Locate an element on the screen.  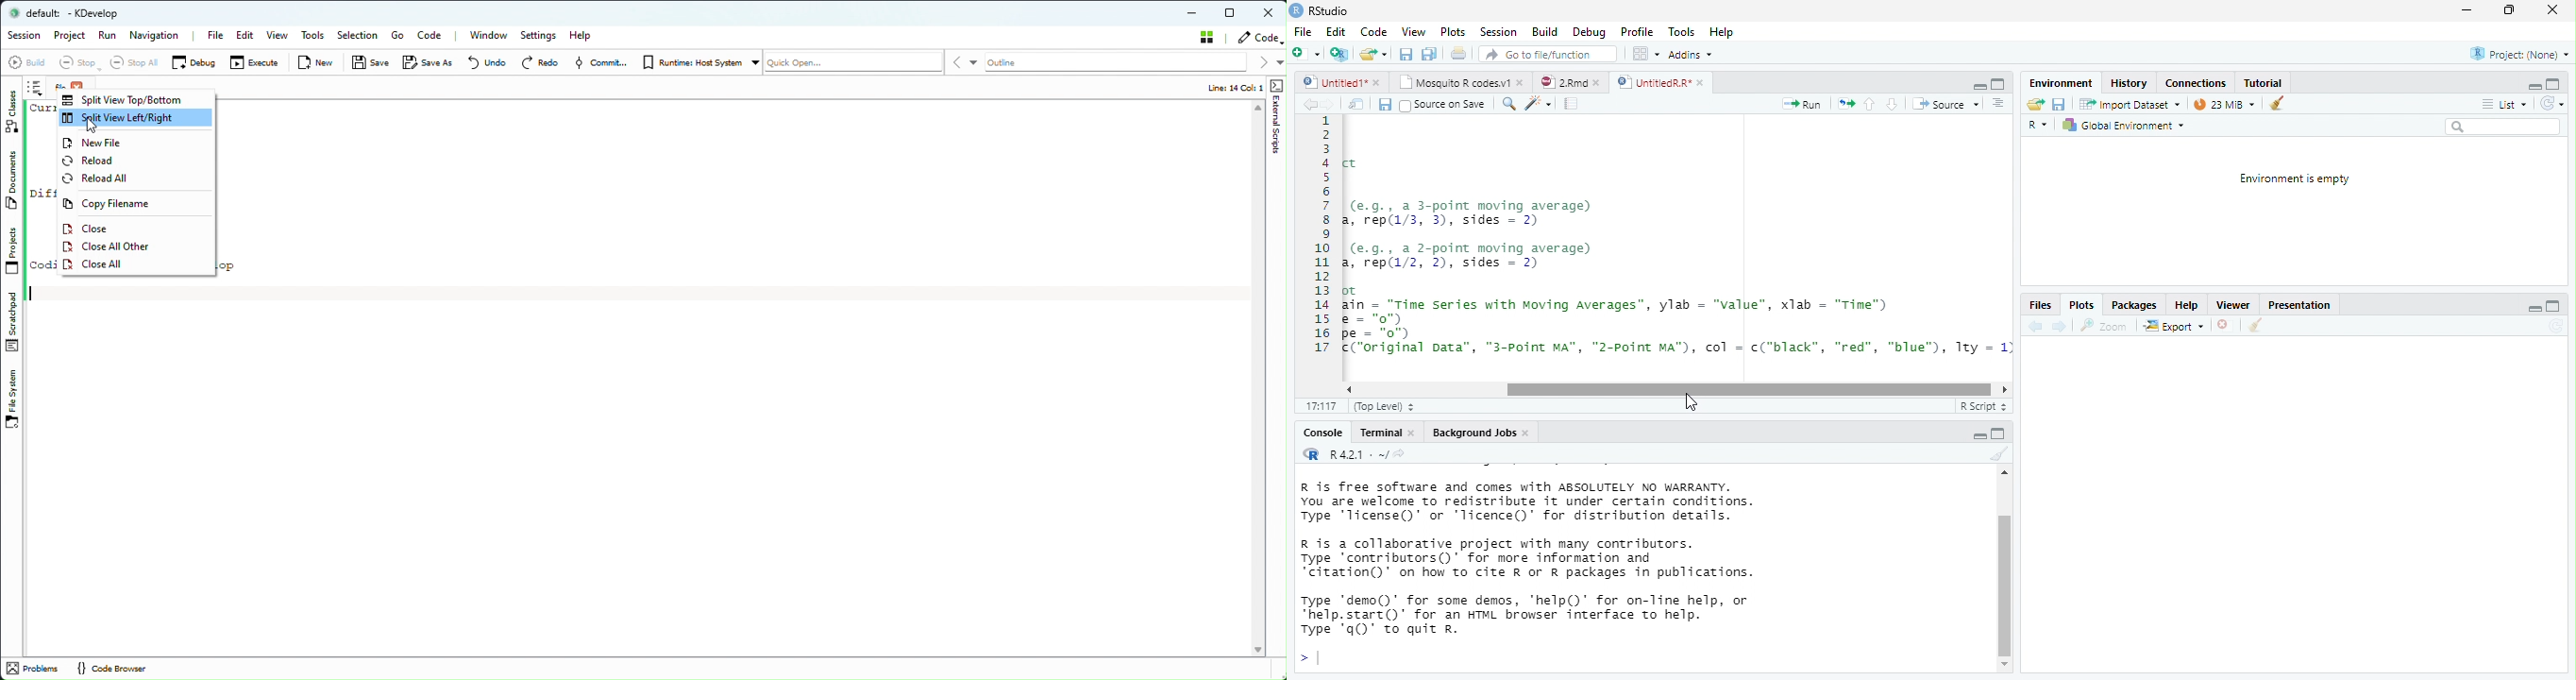
minimize is located at coordinates (2466, 11).